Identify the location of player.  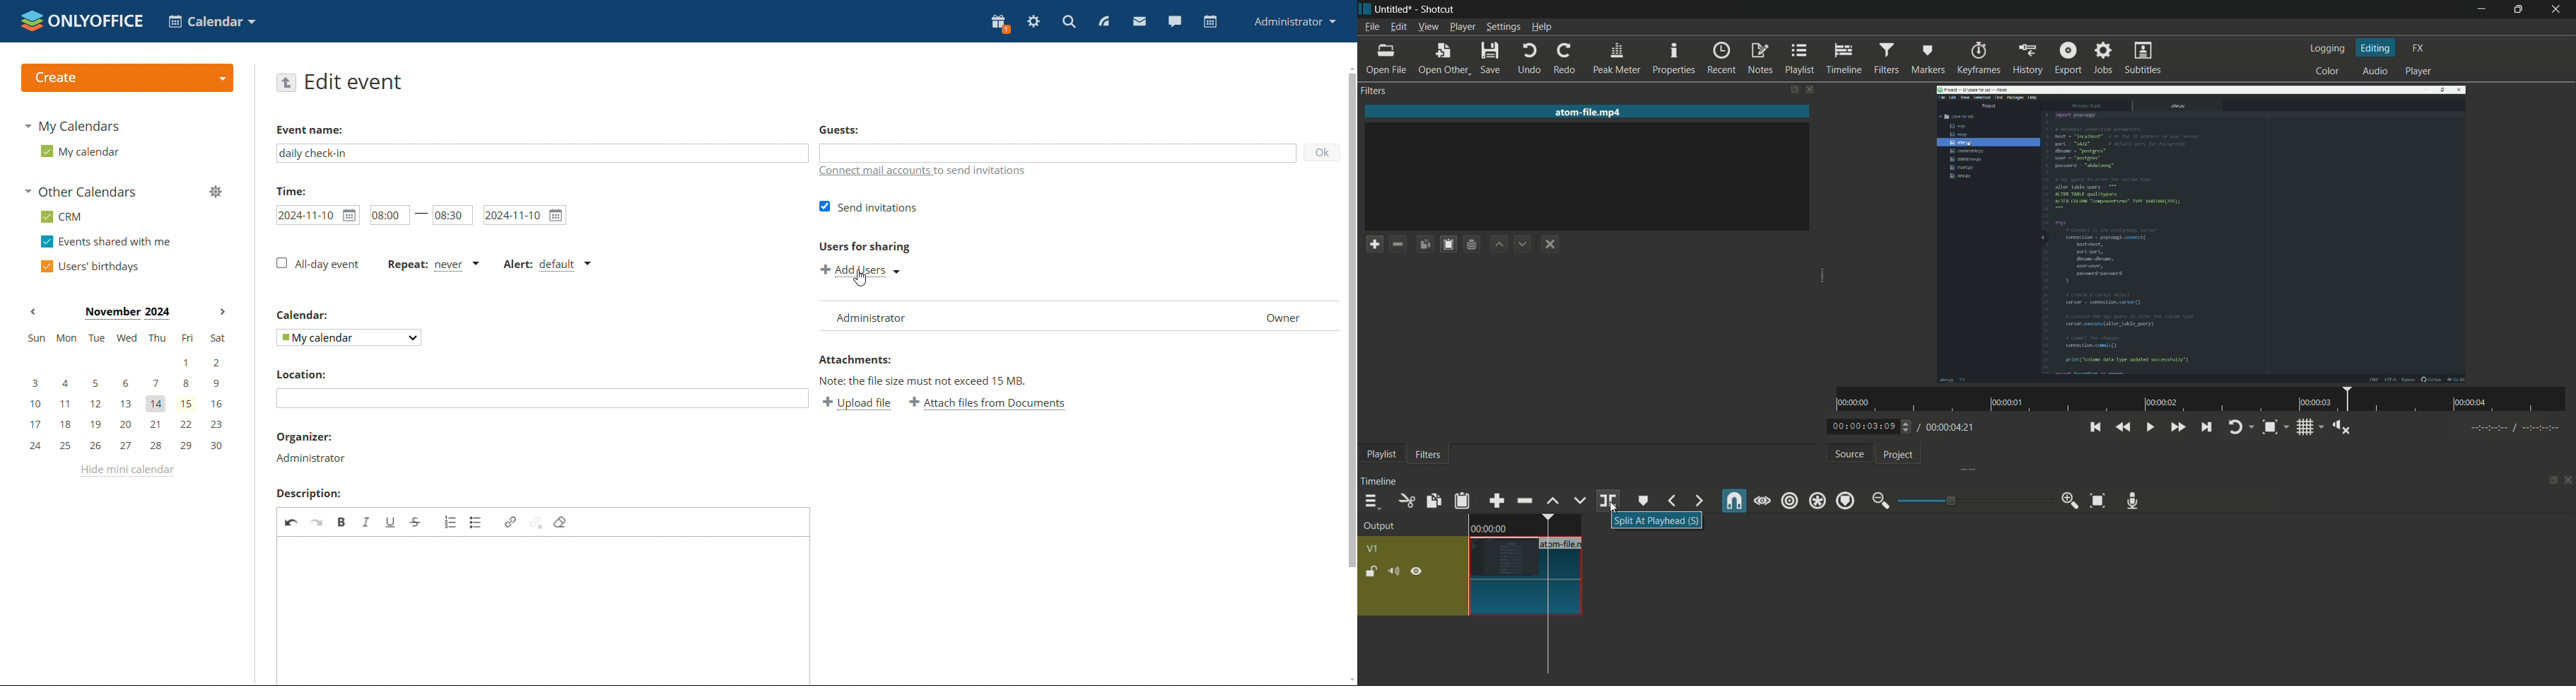
(2418, 72).